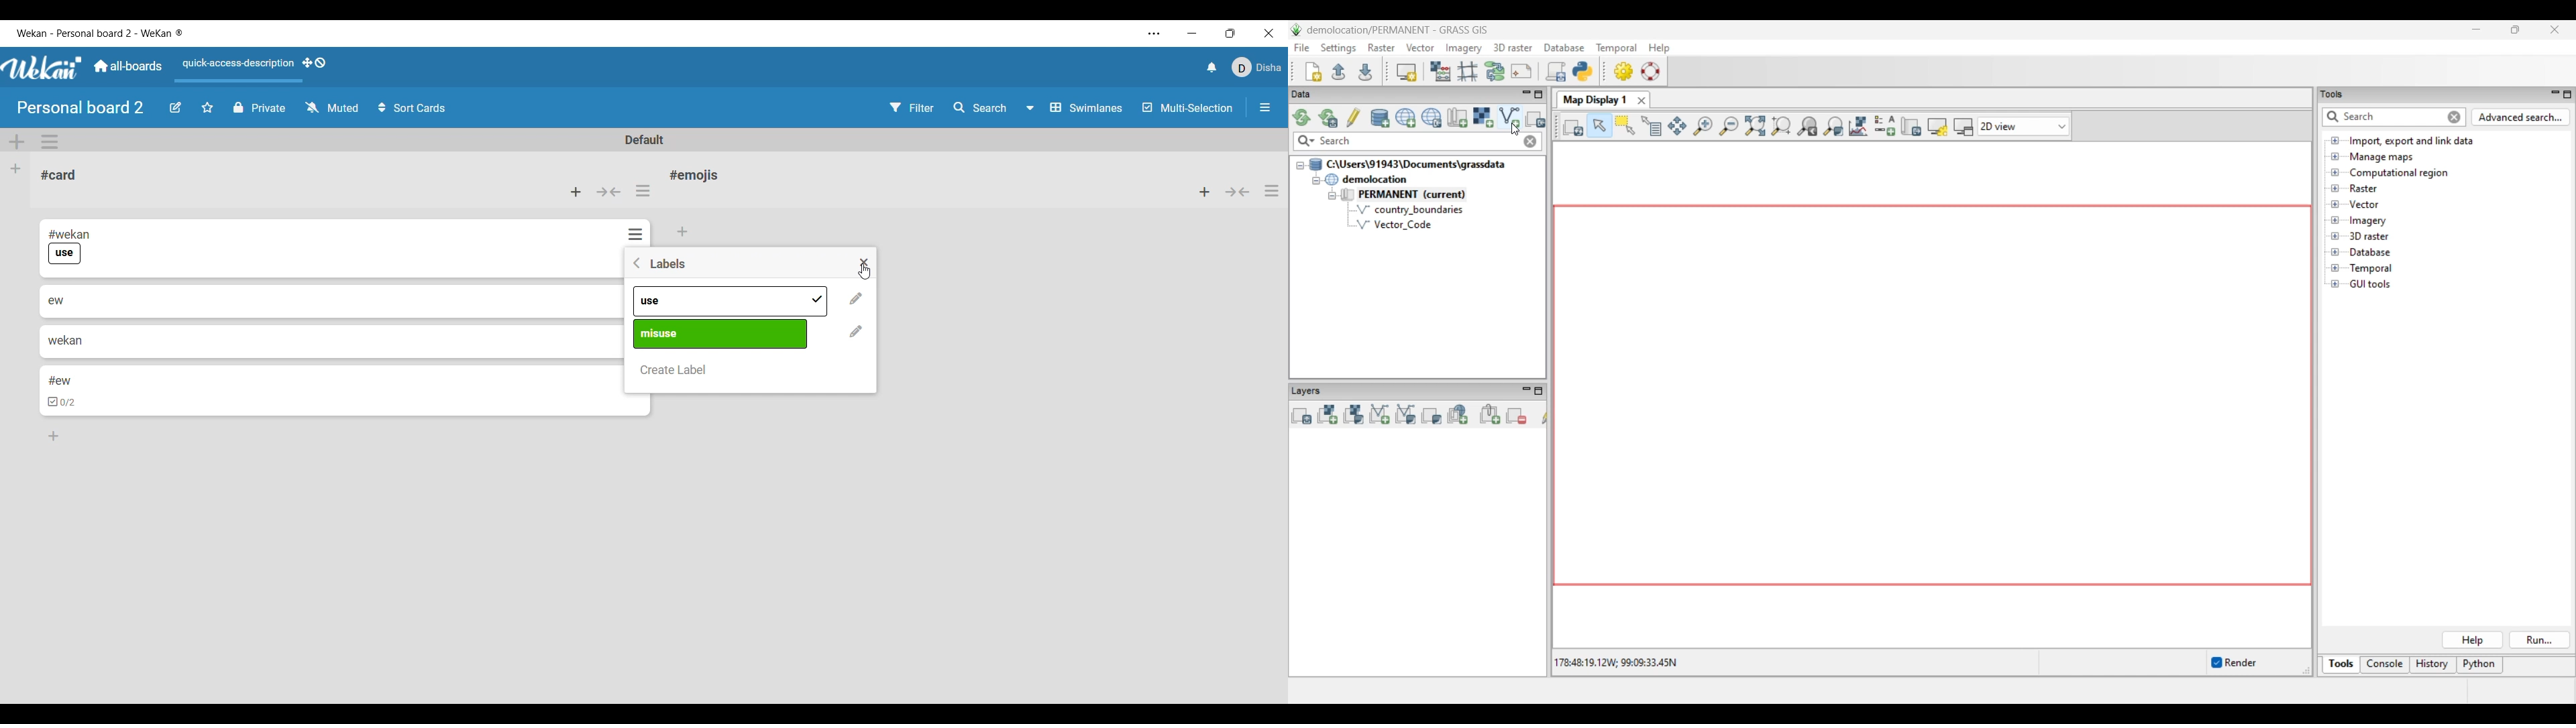  I want to click on Software logo, so click(42, 68).